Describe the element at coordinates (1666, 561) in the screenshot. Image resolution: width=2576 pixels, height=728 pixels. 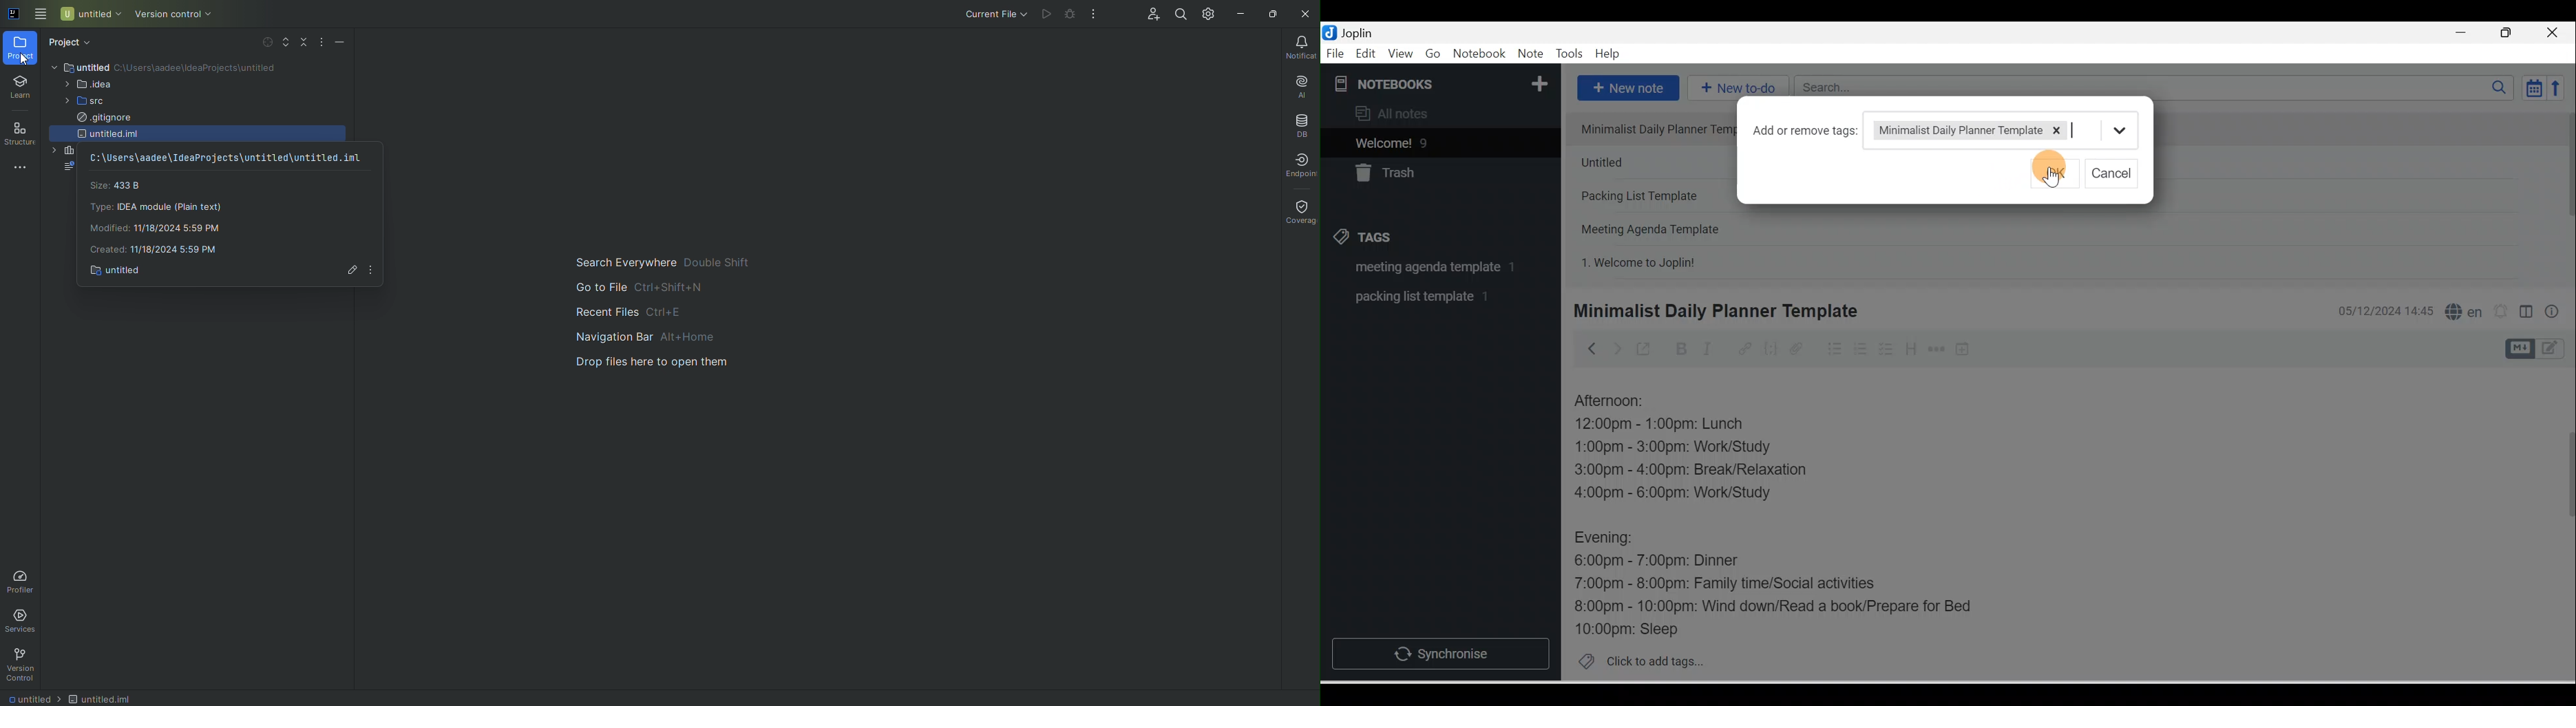
I see `6:00pm - 7:00pm: Dinner` at that location.